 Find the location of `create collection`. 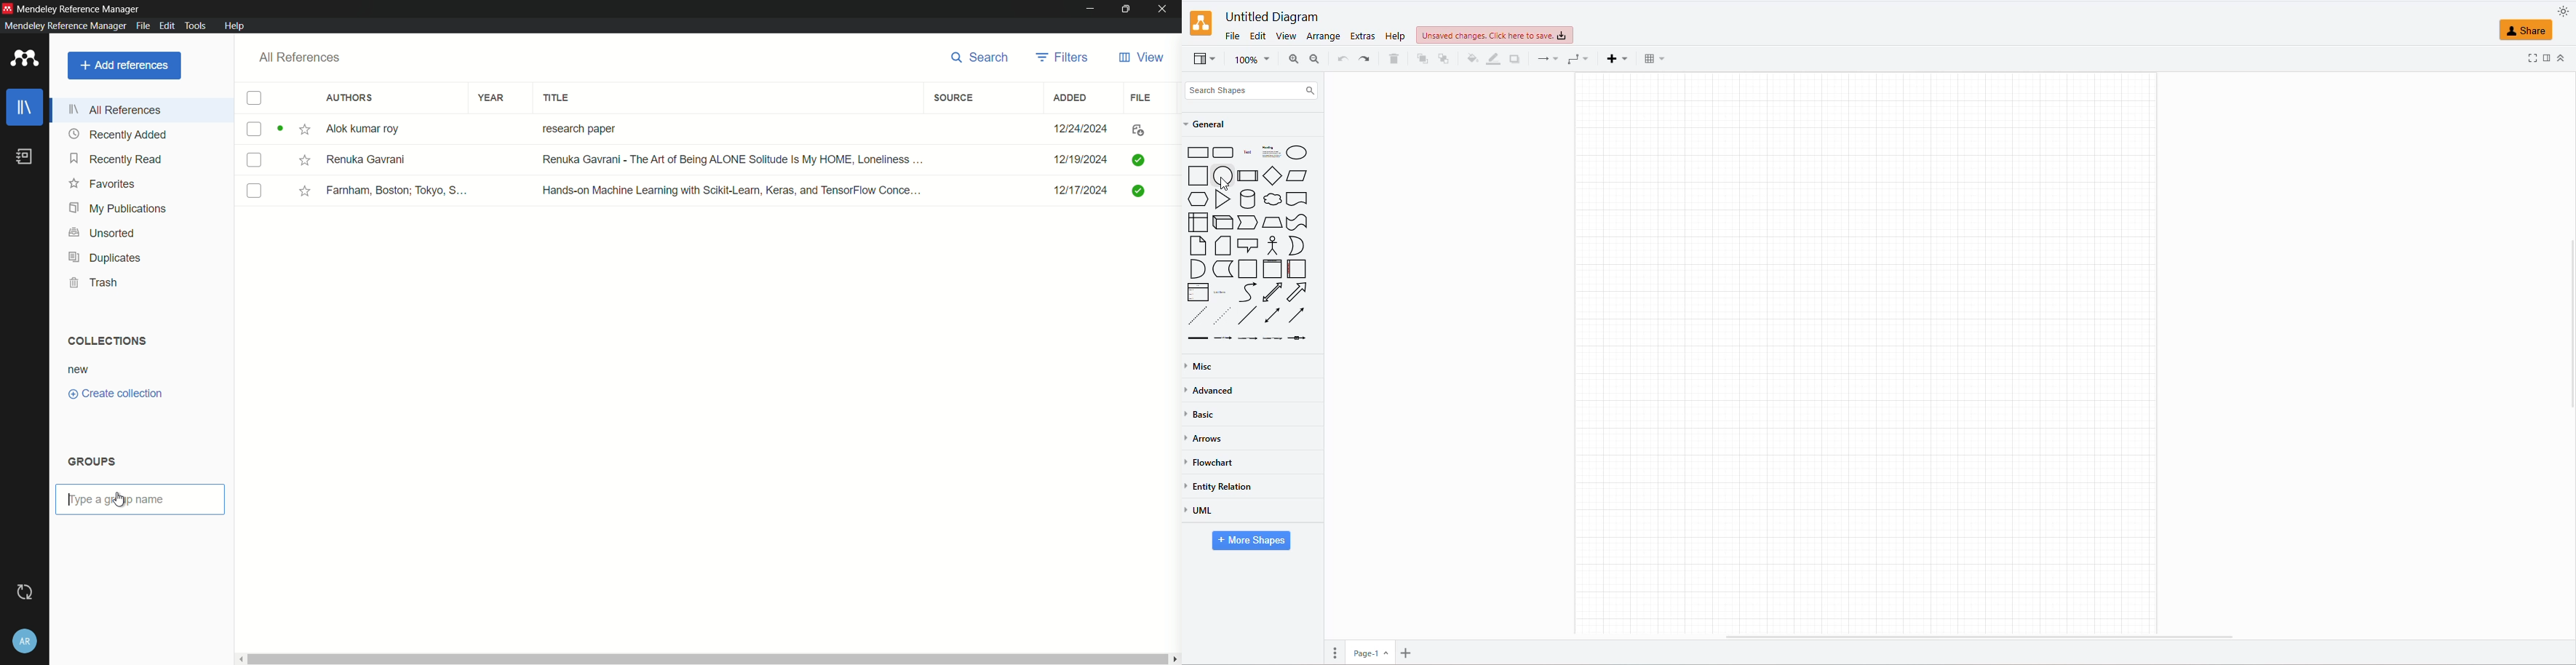

create collection is located at coordinates (116, 394).